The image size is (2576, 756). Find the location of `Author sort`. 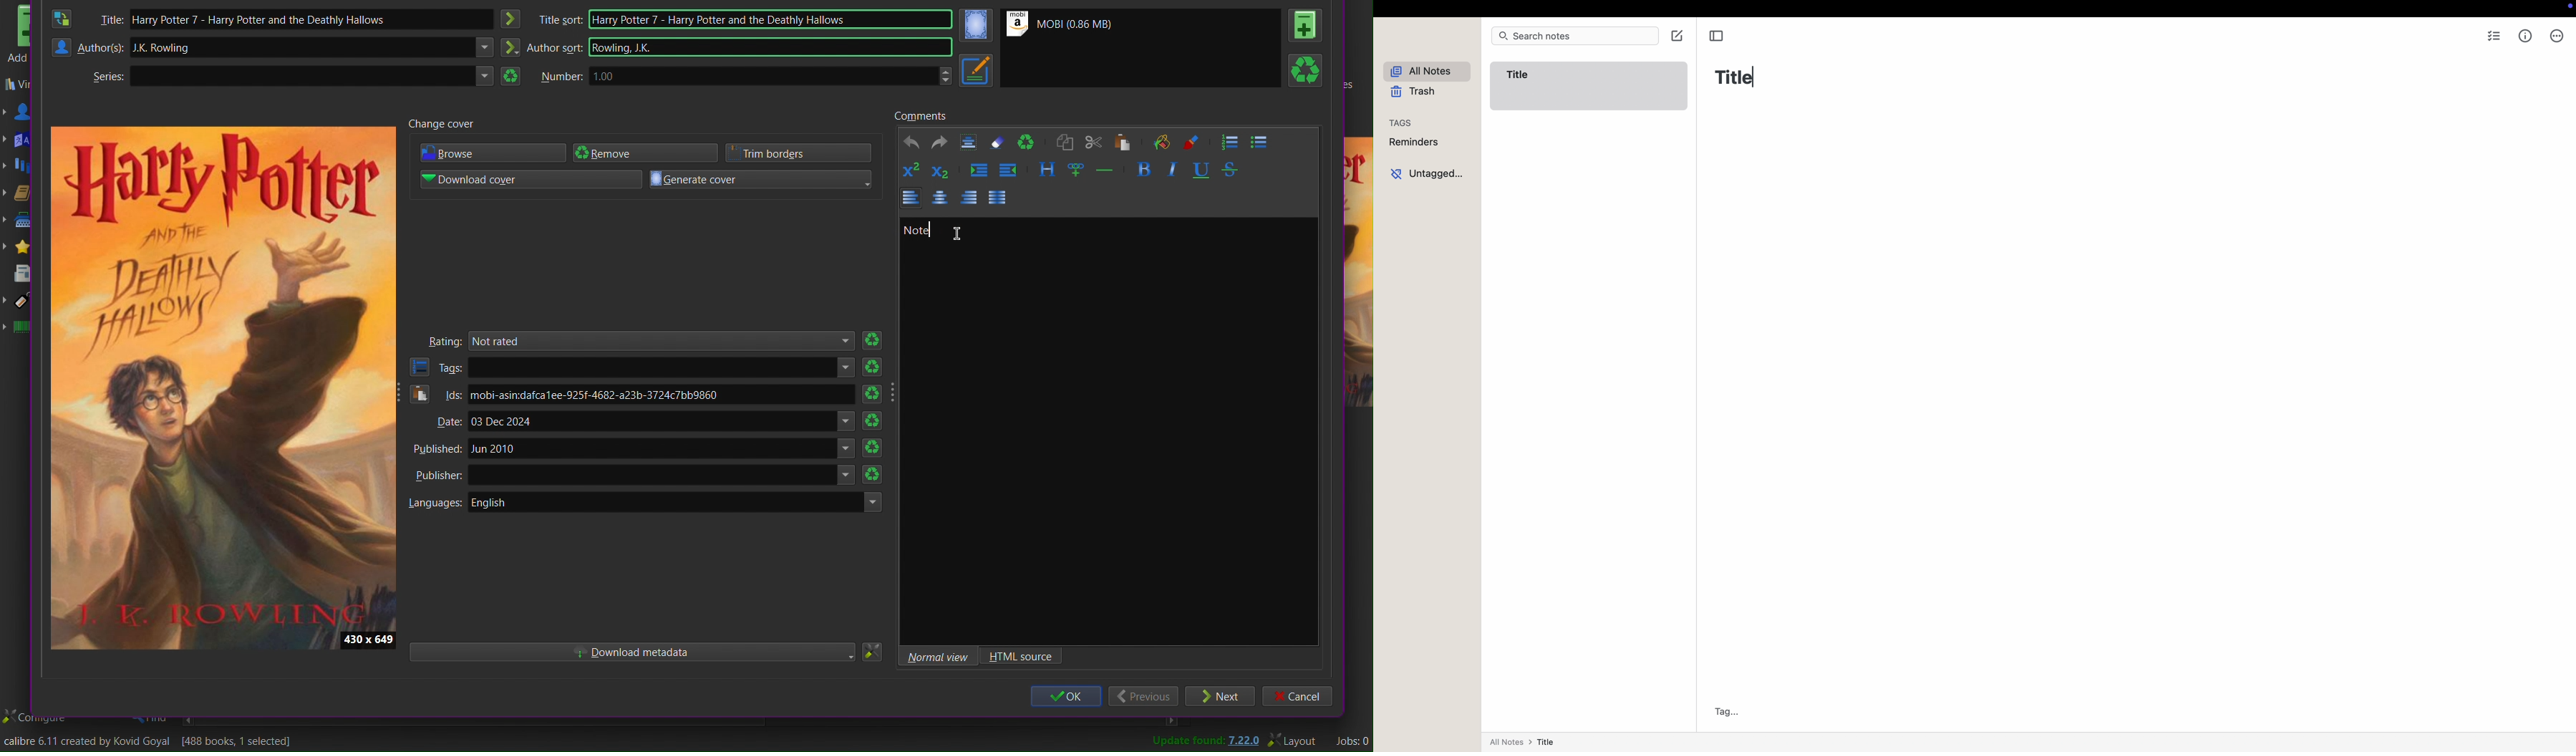

Author sort is located at coordinates (554, 48).